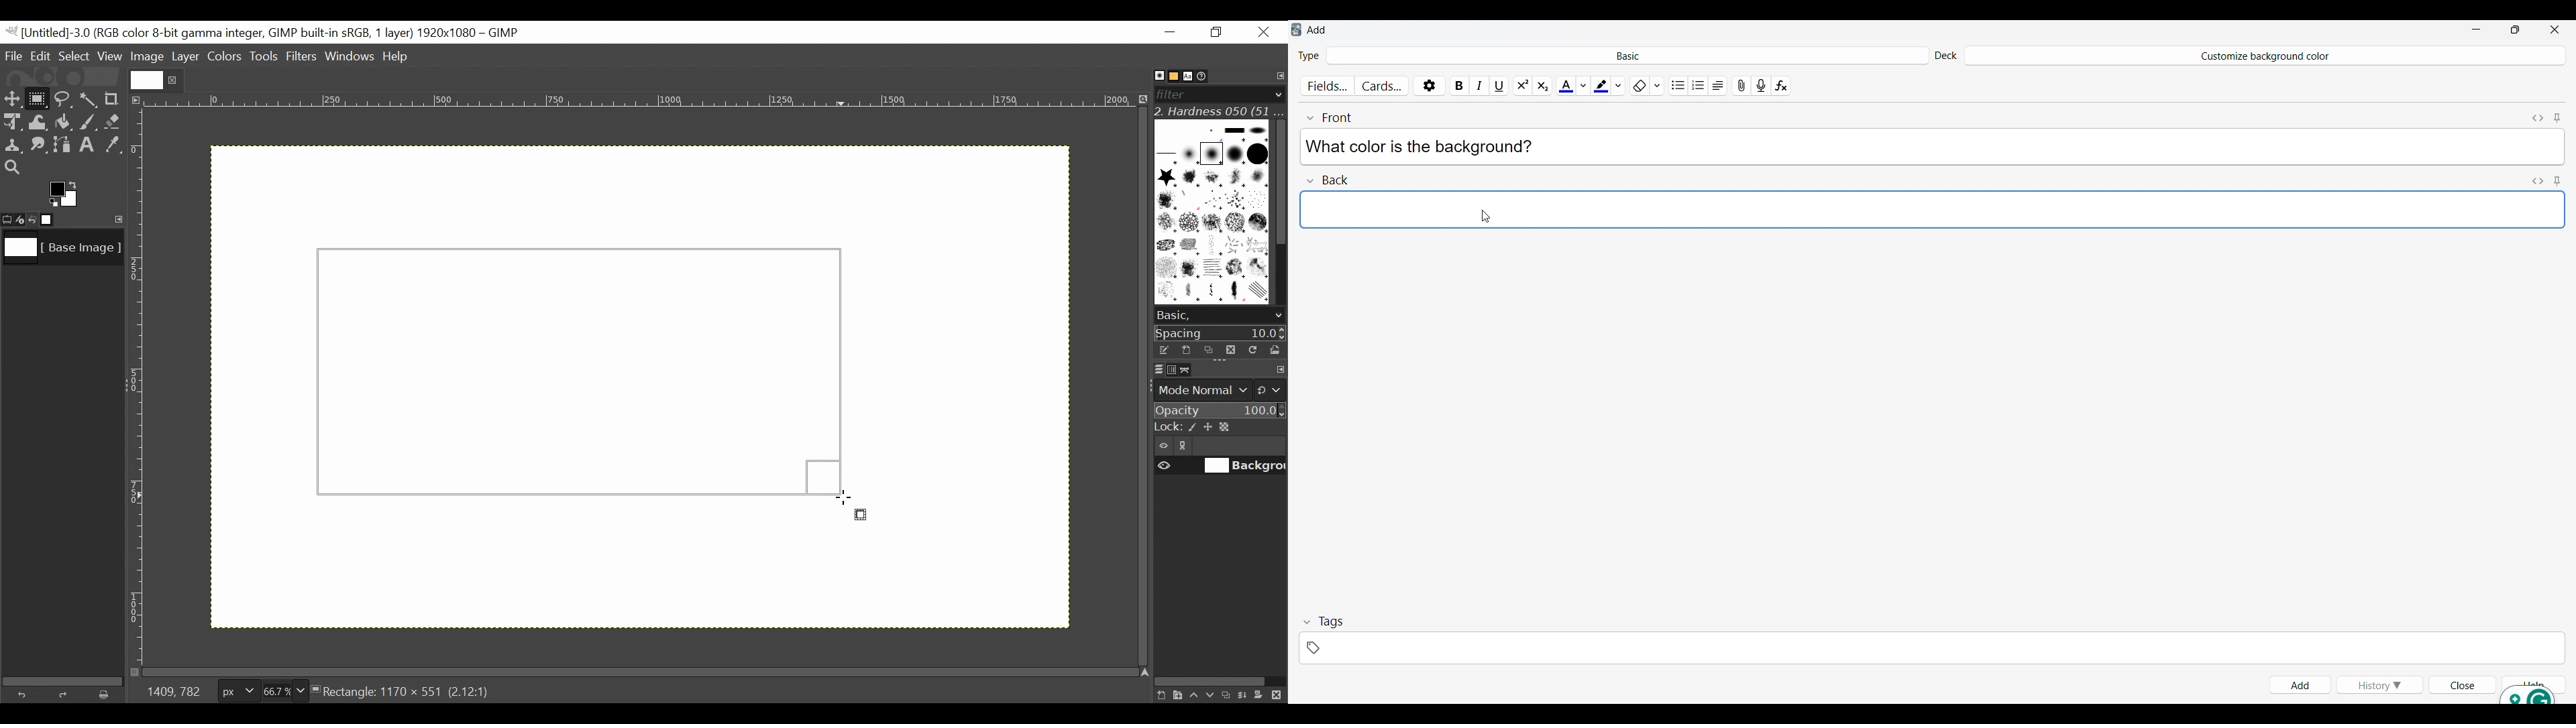 Image resolution: width=2576 pixels, height=728 pixels. Describe the element at coordinates (398, 58) in the screenshot. I see `Help` at that location.